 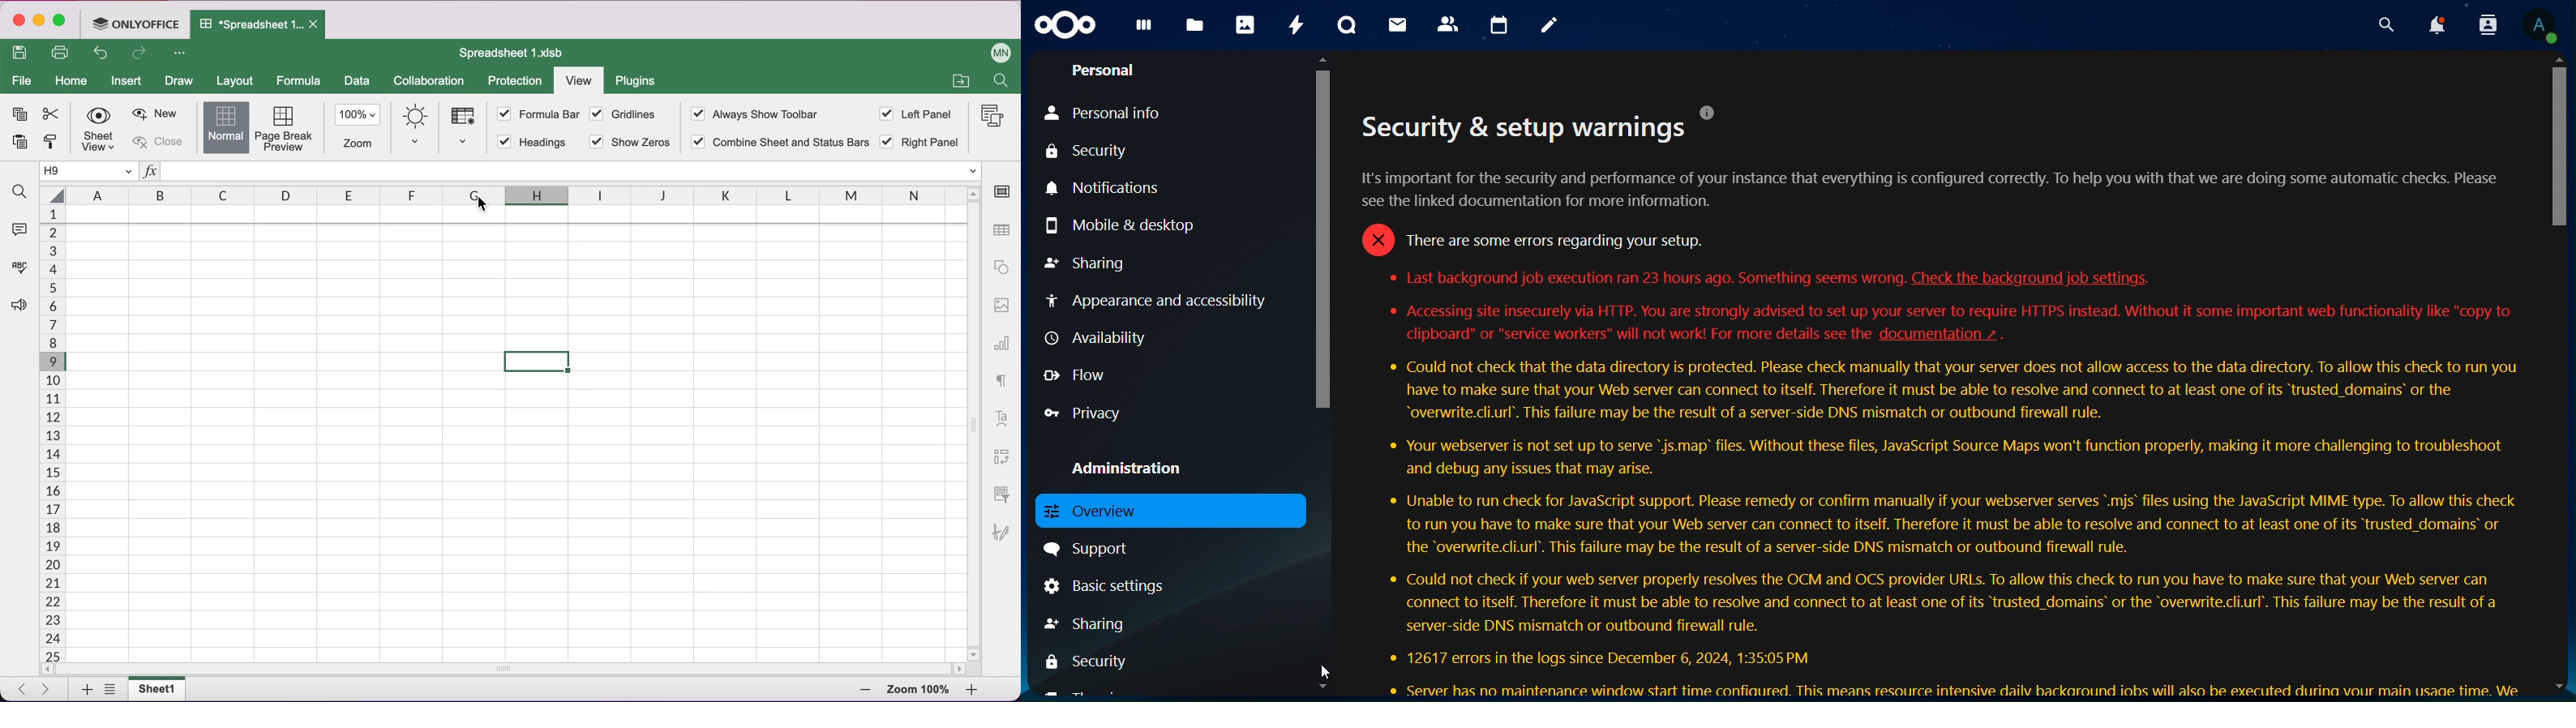 I want to click on security, so click(x=1090, y=663).